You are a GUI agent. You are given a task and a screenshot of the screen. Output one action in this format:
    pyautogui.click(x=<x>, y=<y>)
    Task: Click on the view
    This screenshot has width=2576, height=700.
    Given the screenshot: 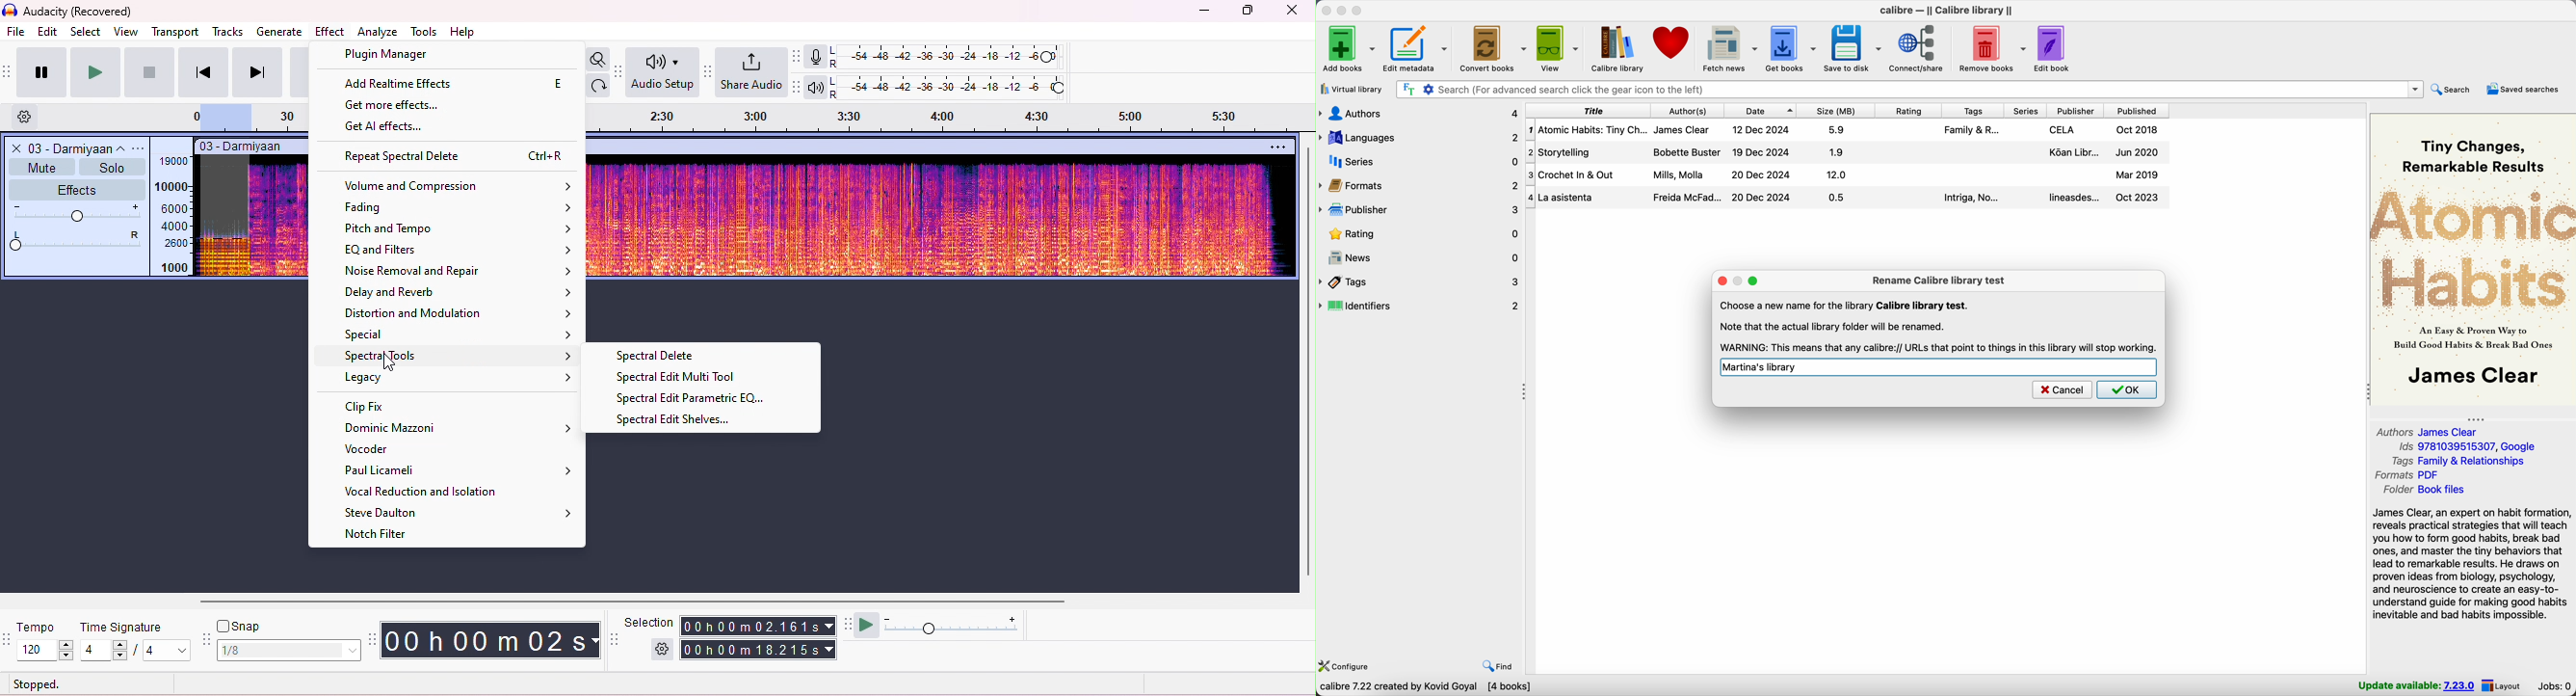 What is the action you would take?
    pyautogui.click(x=1559, y=49)
    